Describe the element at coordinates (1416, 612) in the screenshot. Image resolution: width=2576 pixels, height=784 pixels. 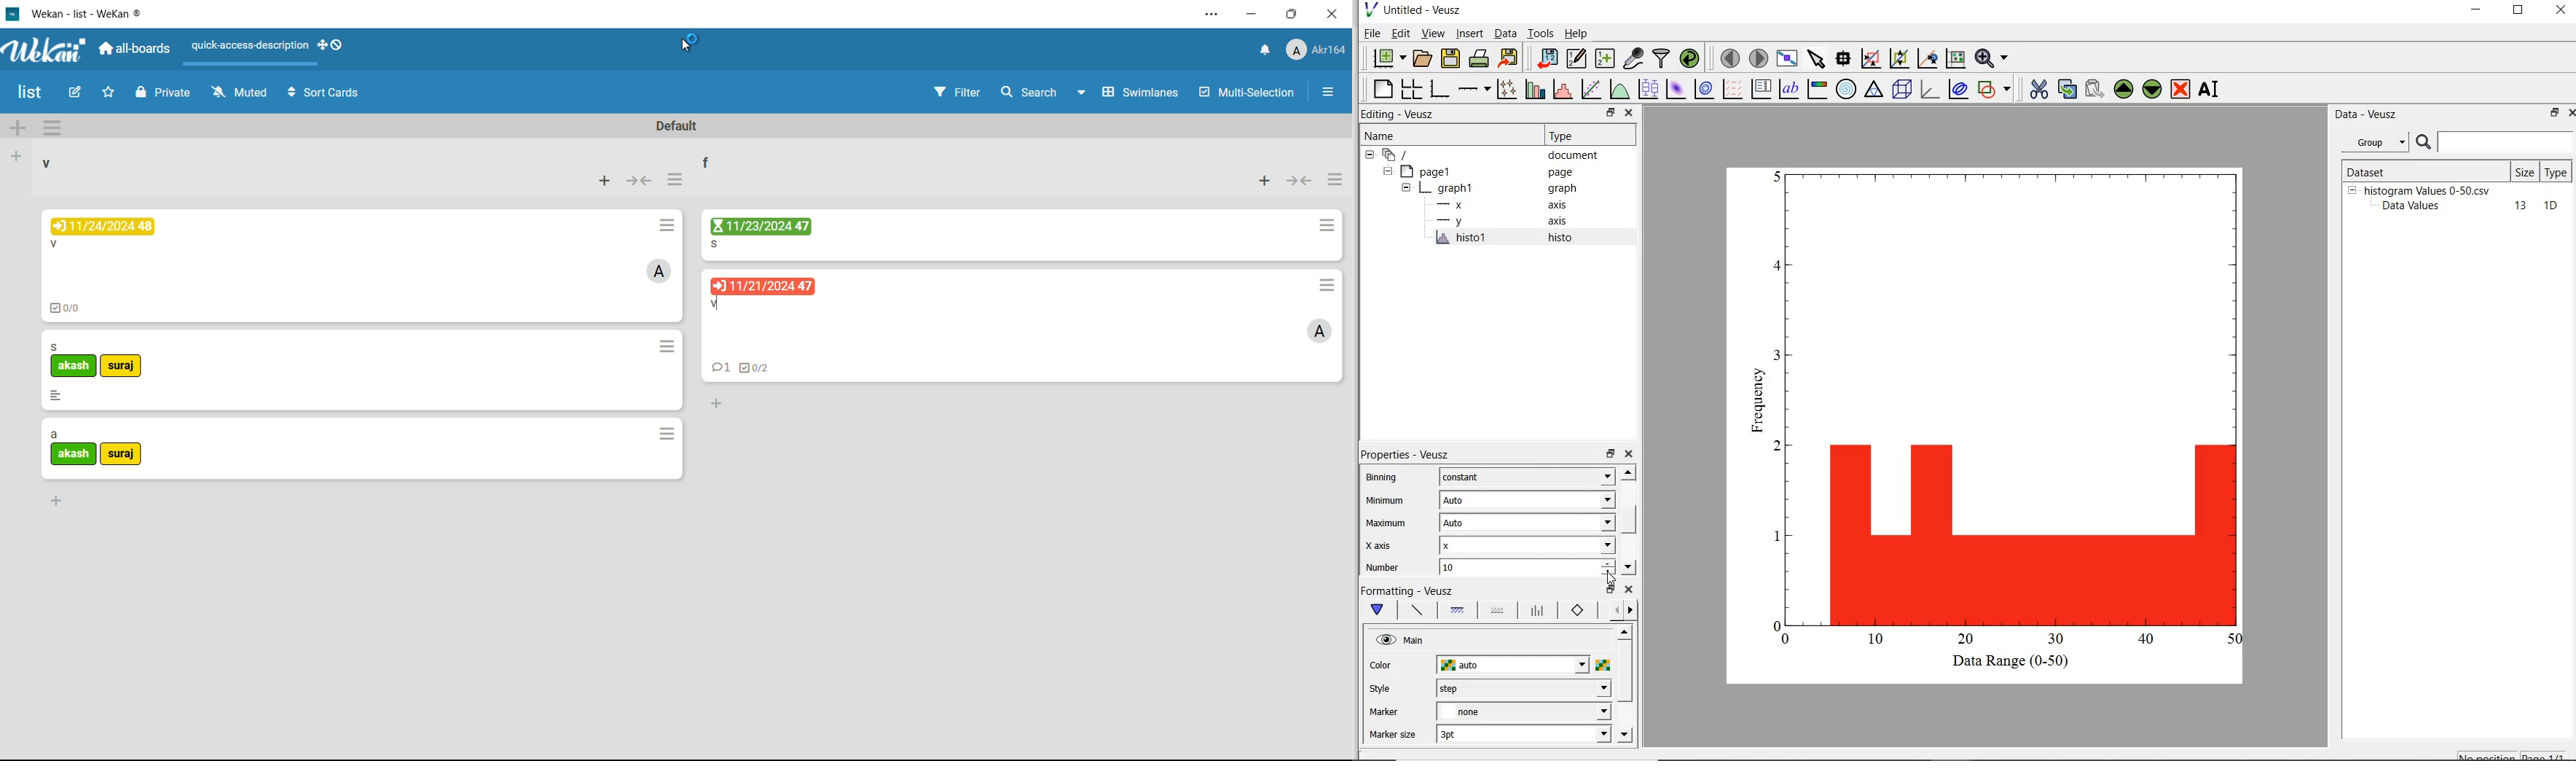
I see `plot line` at that location.